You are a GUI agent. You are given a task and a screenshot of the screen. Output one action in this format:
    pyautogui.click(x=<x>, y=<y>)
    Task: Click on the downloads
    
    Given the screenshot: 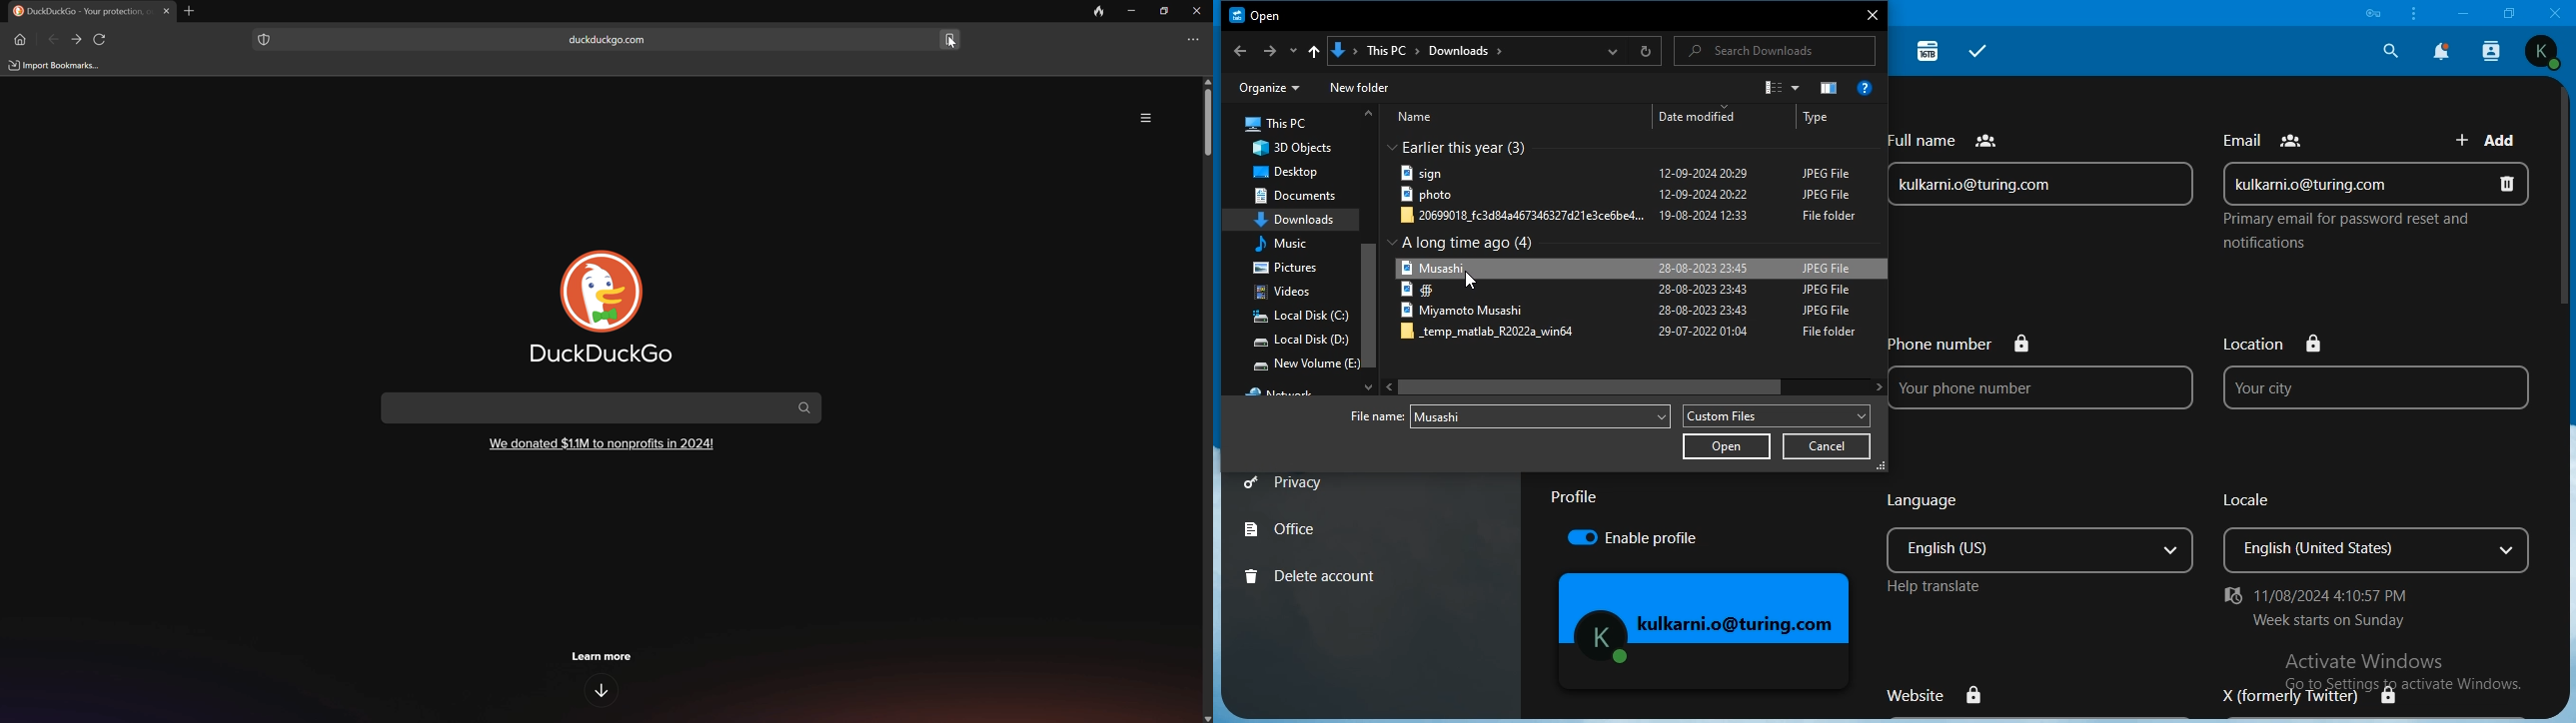 What is the action you would take?
    pyautogui.click(x=1297, y=220)
    